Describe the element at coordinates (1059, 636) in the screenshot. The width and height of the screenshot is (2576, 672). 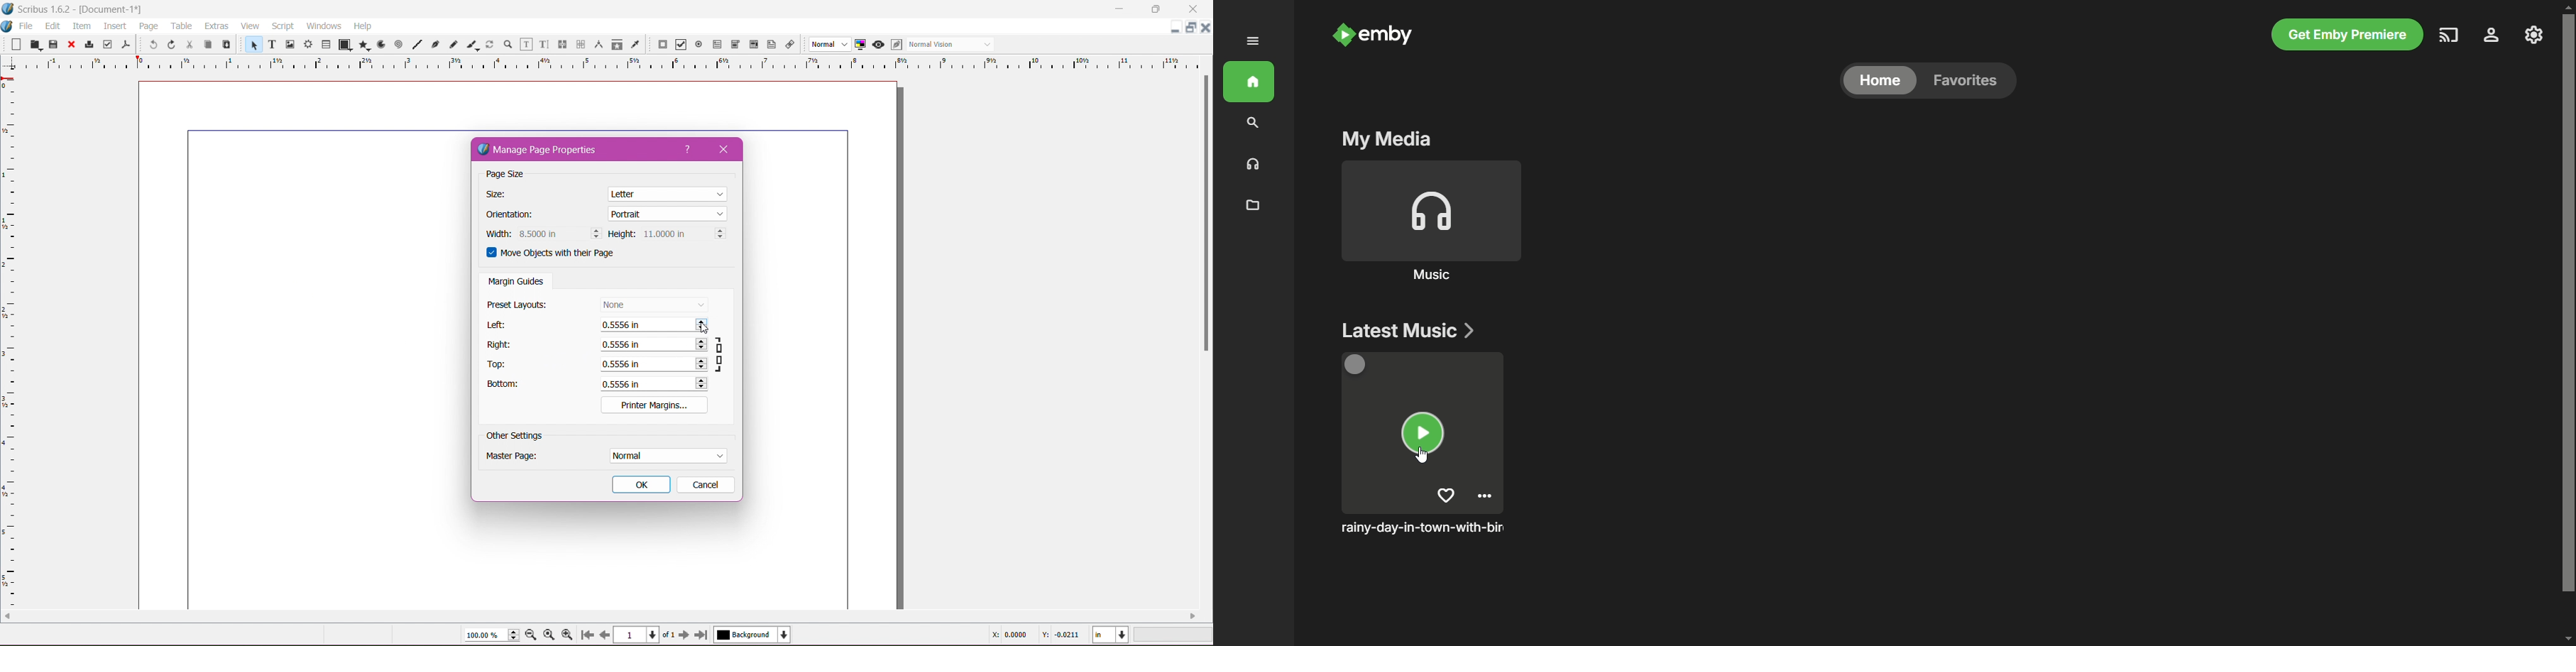
I see `Cursor Coordinate -Y ` at that location.